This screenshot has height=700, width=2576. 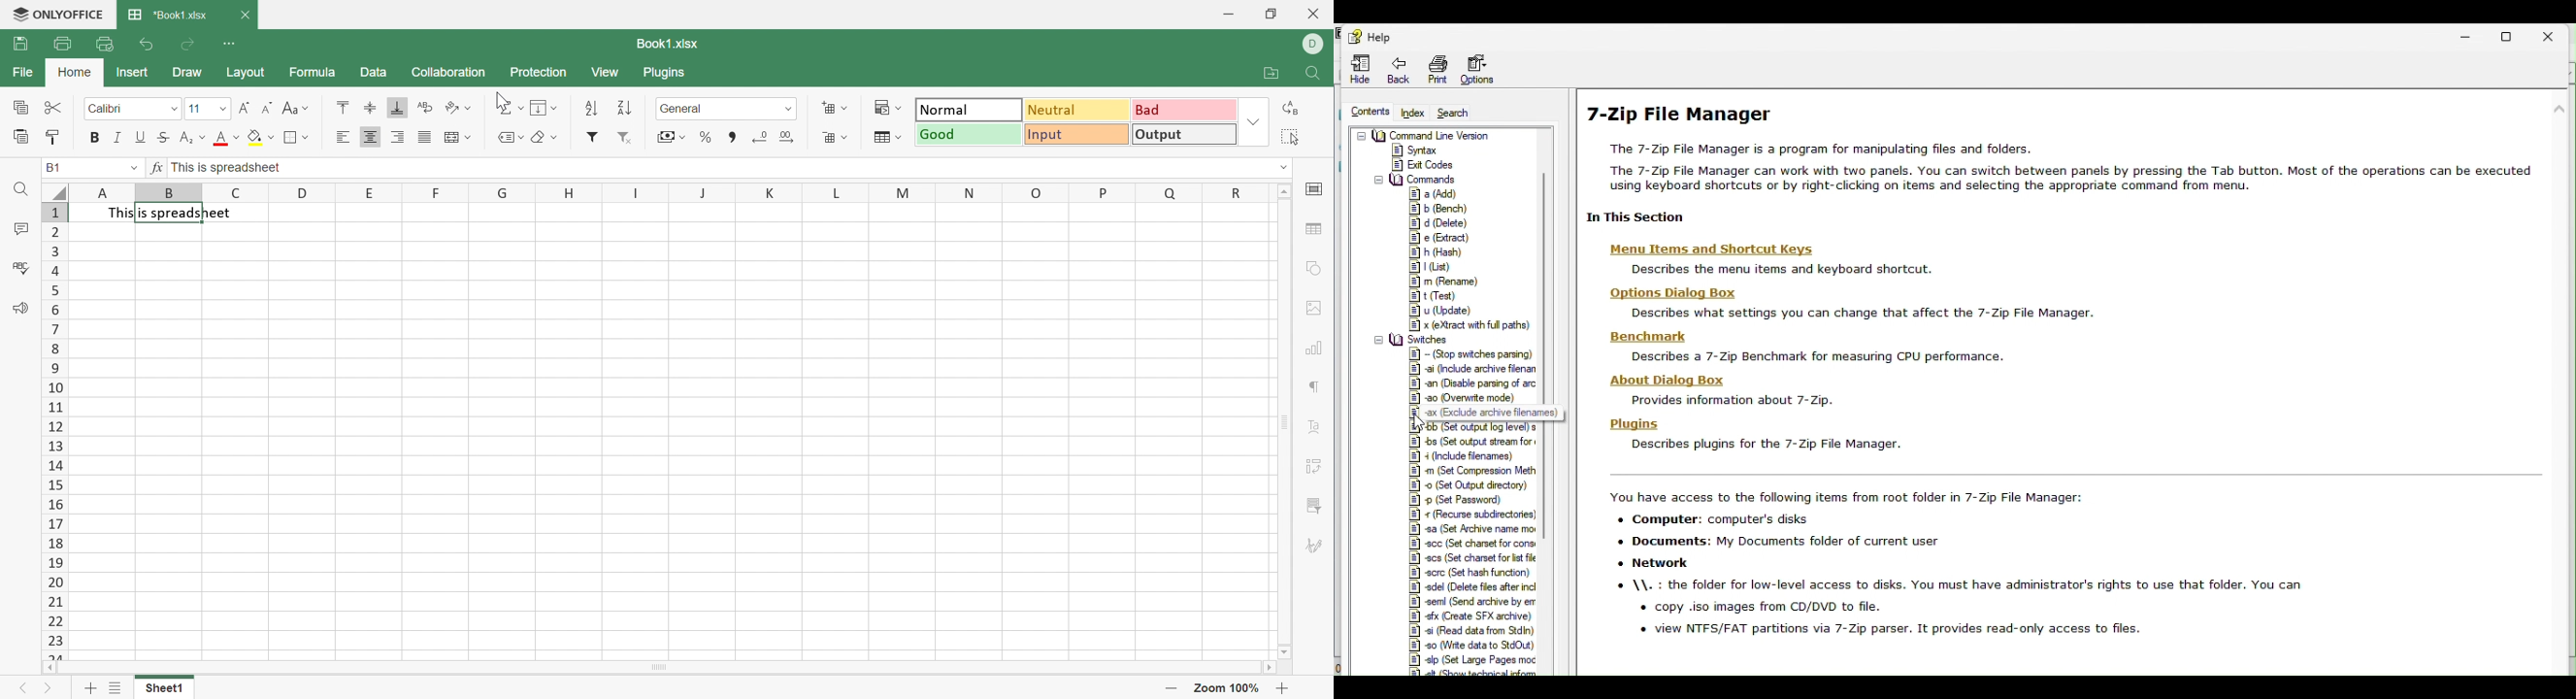 What do you see at coordinates (370, 107) in the screenshot?
I see `Align Middle` at bounding box center [370, 107].